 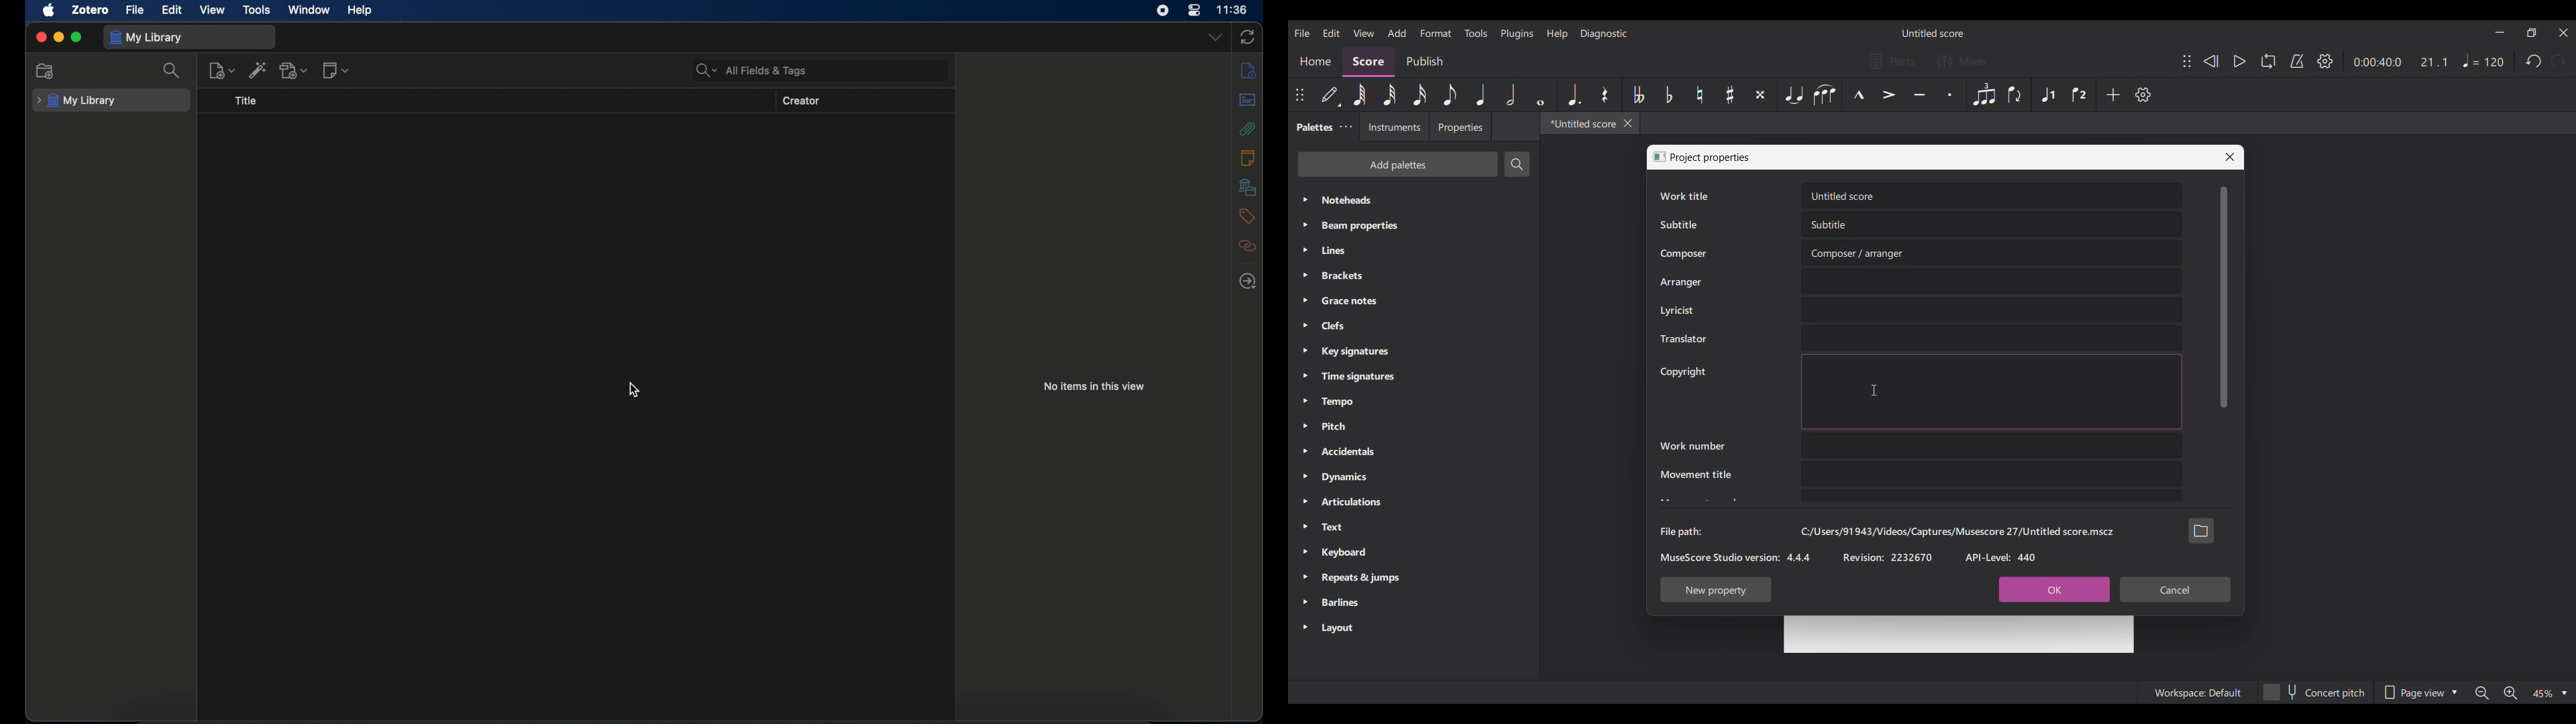 I want to click on Tempo, so click(x=1413, y=402).